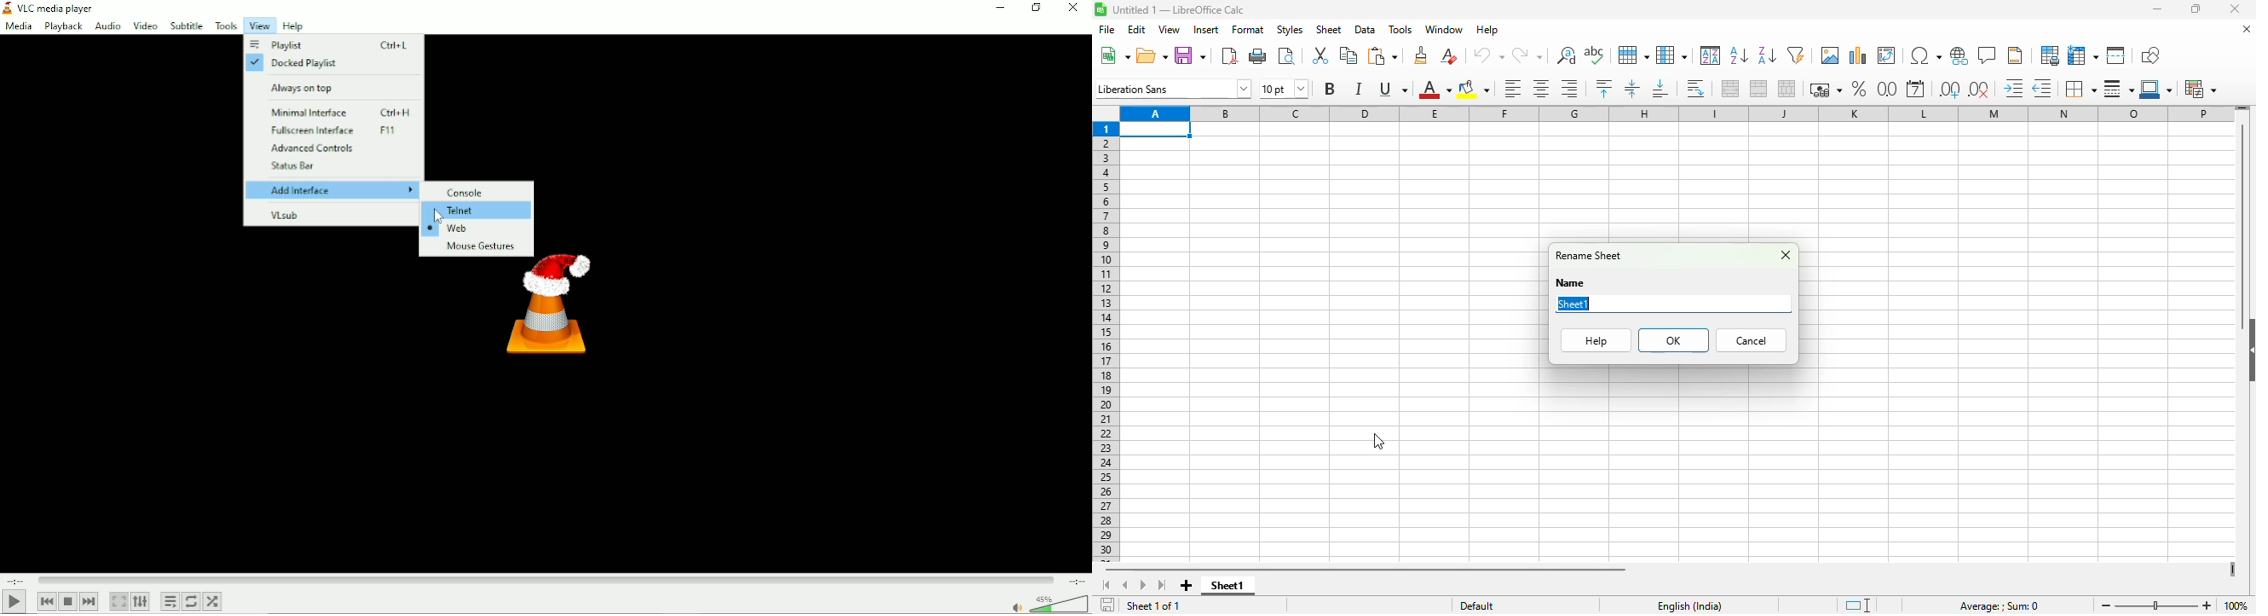 This screenshot has width=2268, height=616. I want to click on rename sheet, so click(1588, 255).